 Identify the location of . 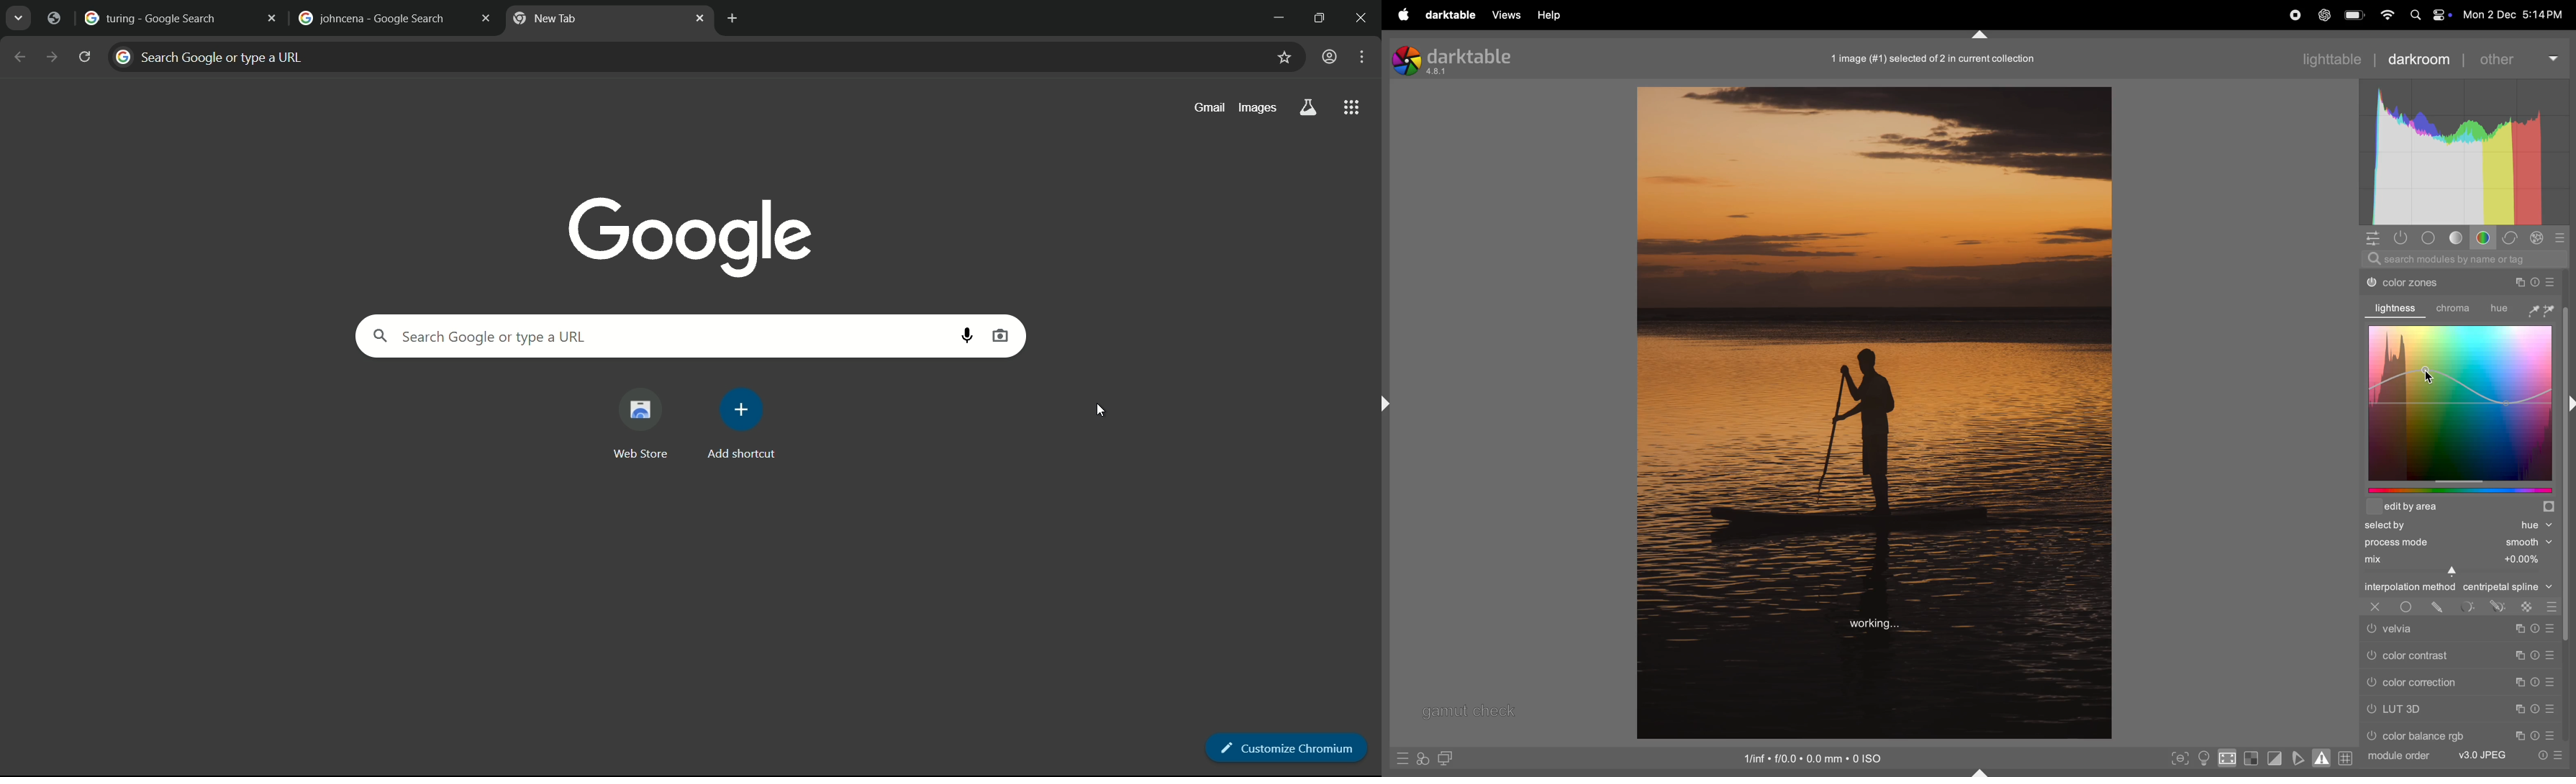
(2529, 607).